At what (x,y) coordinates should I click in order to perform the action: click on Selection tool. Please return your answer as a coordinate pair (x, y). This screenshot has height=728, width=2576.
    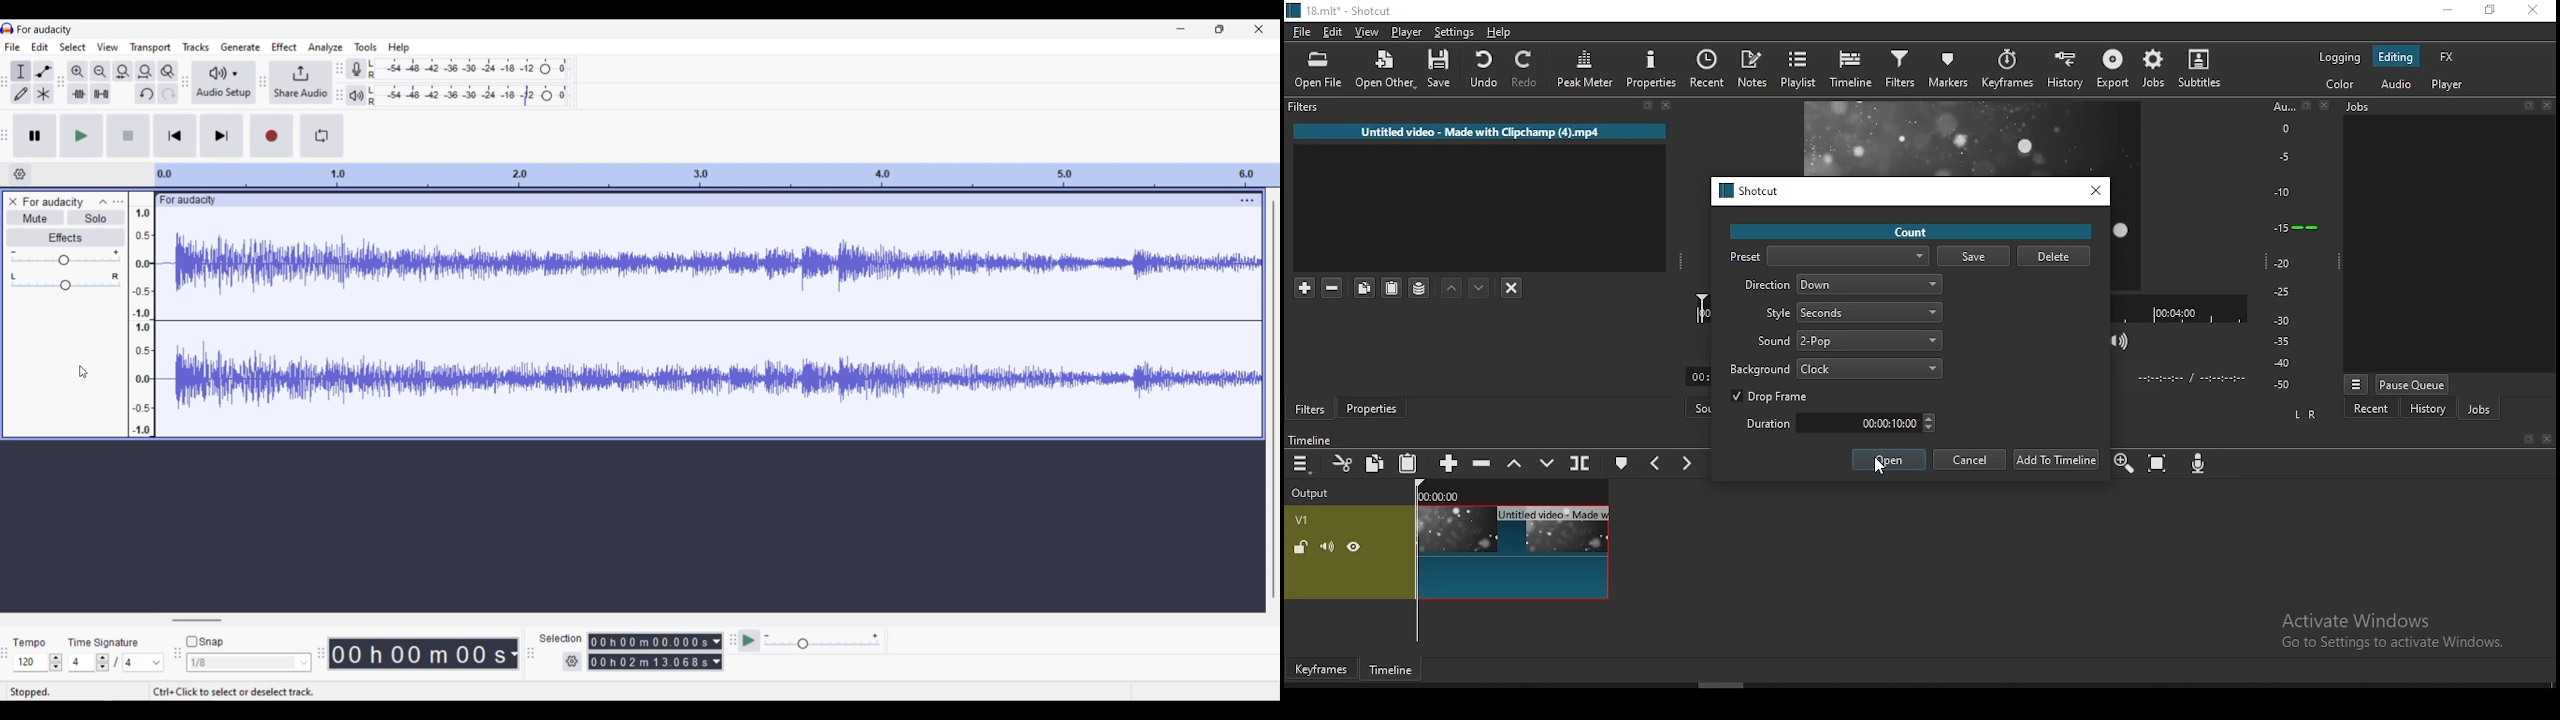
    Looking at the image, I should click on (21, 71).